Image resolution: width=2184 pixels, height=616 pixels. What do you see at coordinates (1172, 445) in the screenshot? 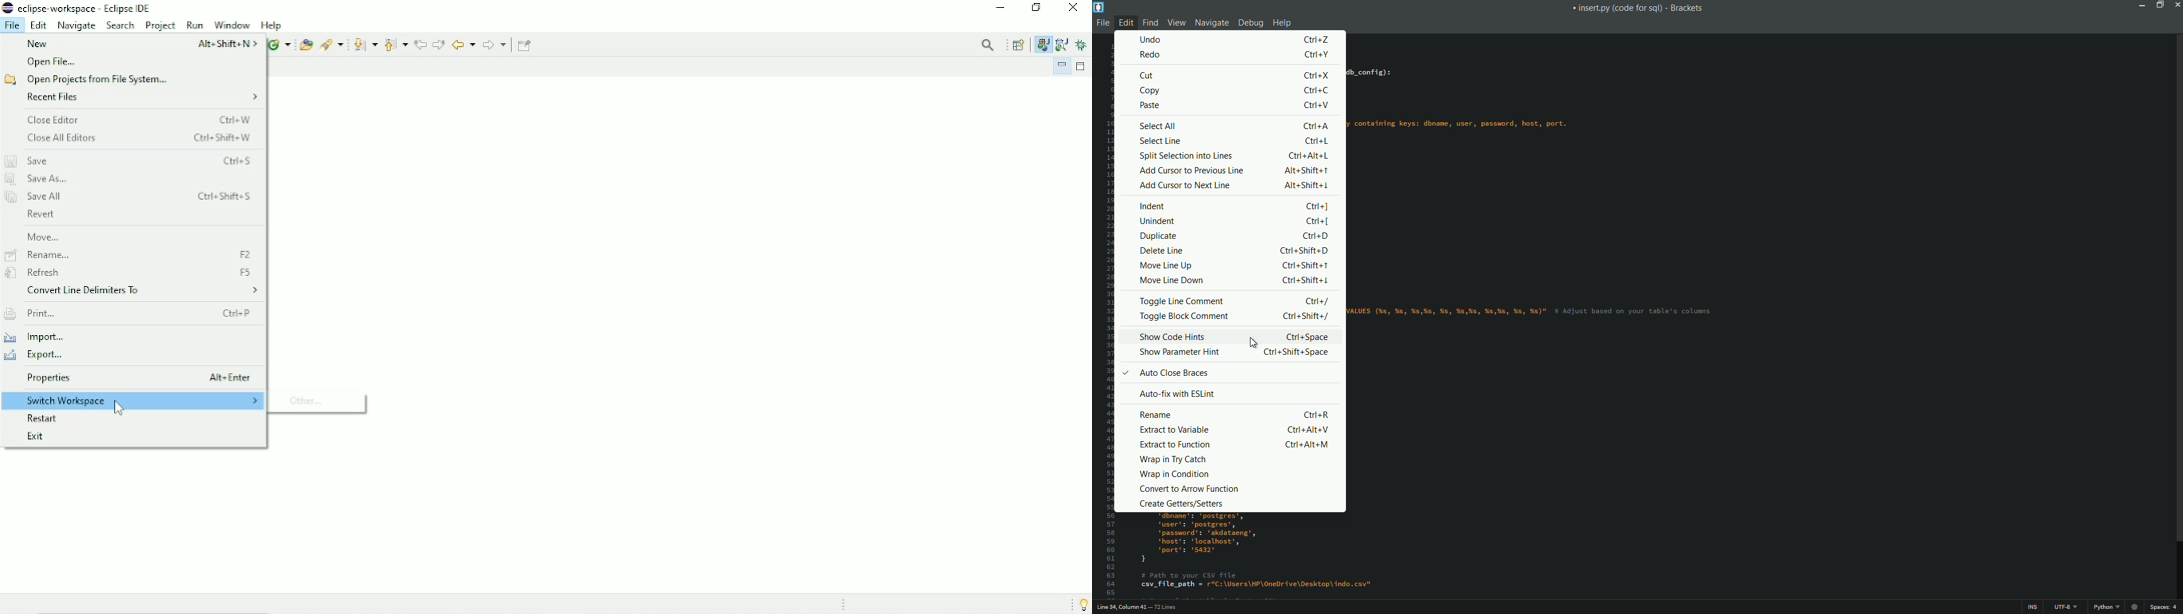
I see `extract to function` at bounding box center [1172, 445].